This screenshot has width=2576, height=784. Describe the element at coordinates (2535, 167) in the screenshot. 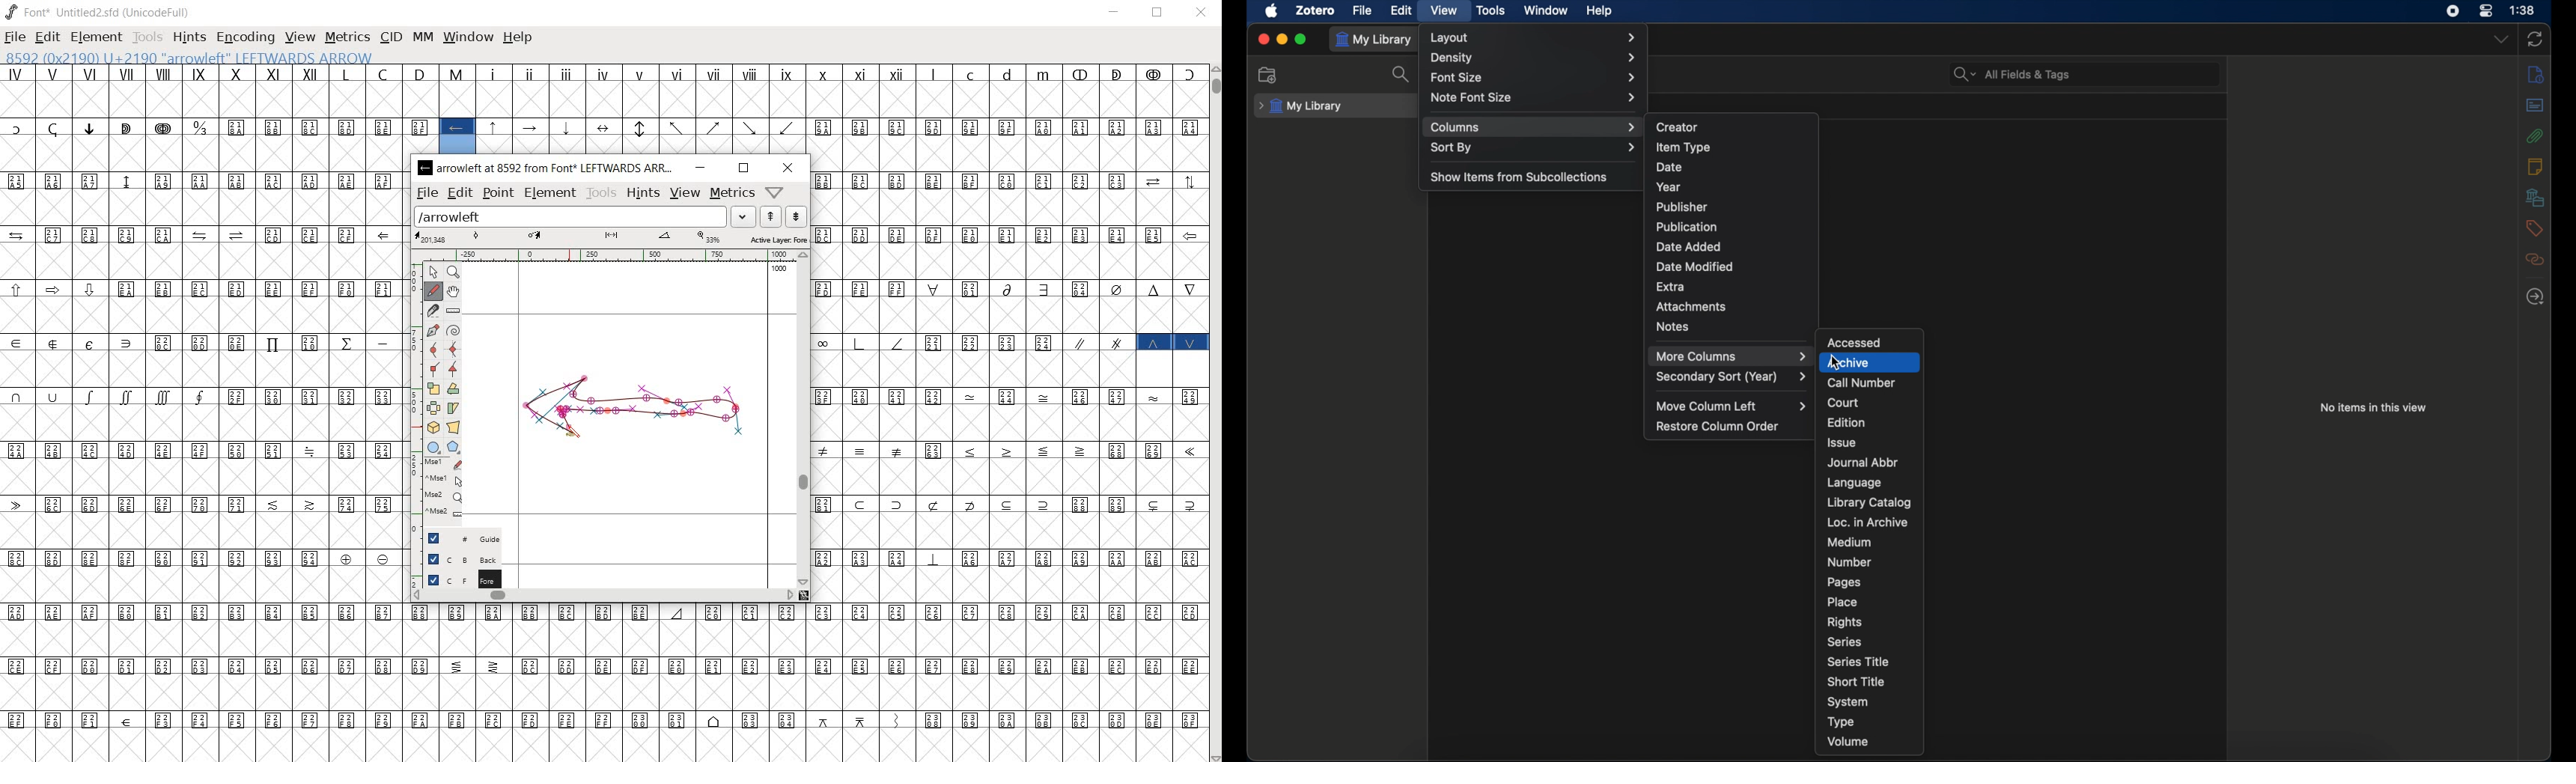

I see `notes` at that location.